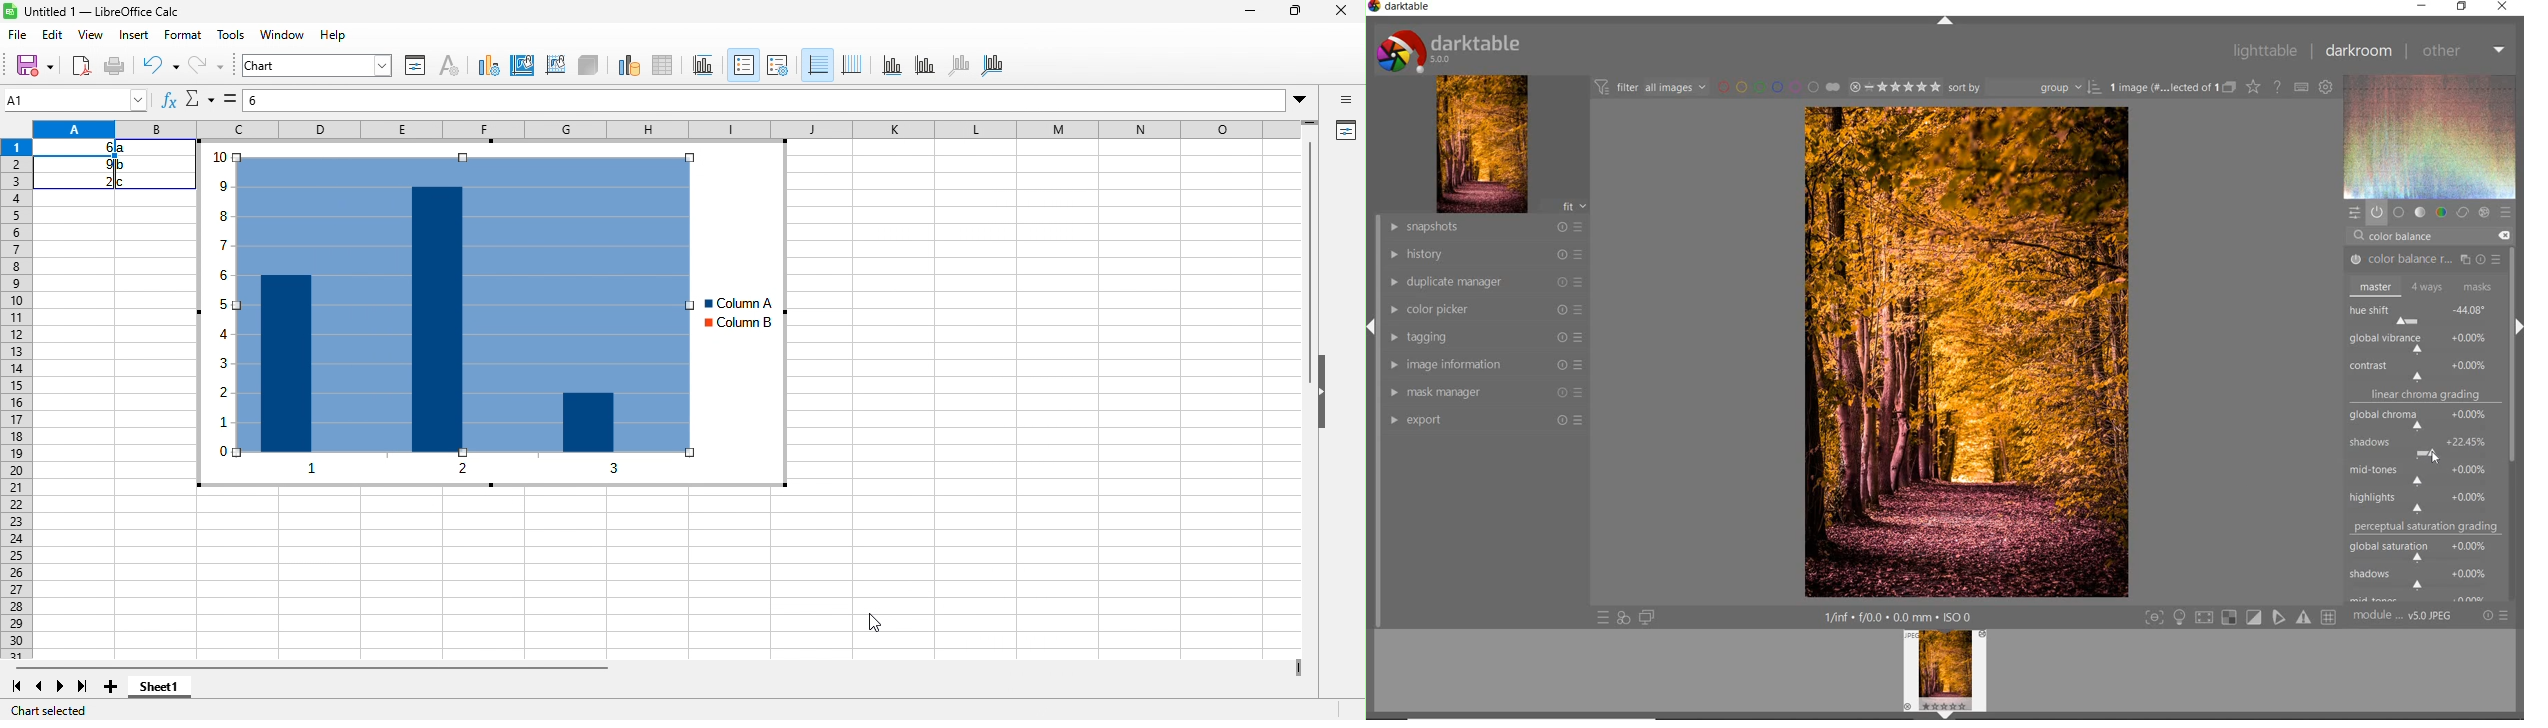  What do you see at coordinates (1943, 21) in the screenshot?
I see `expand/collapse` at bounding box center [1943, 21].